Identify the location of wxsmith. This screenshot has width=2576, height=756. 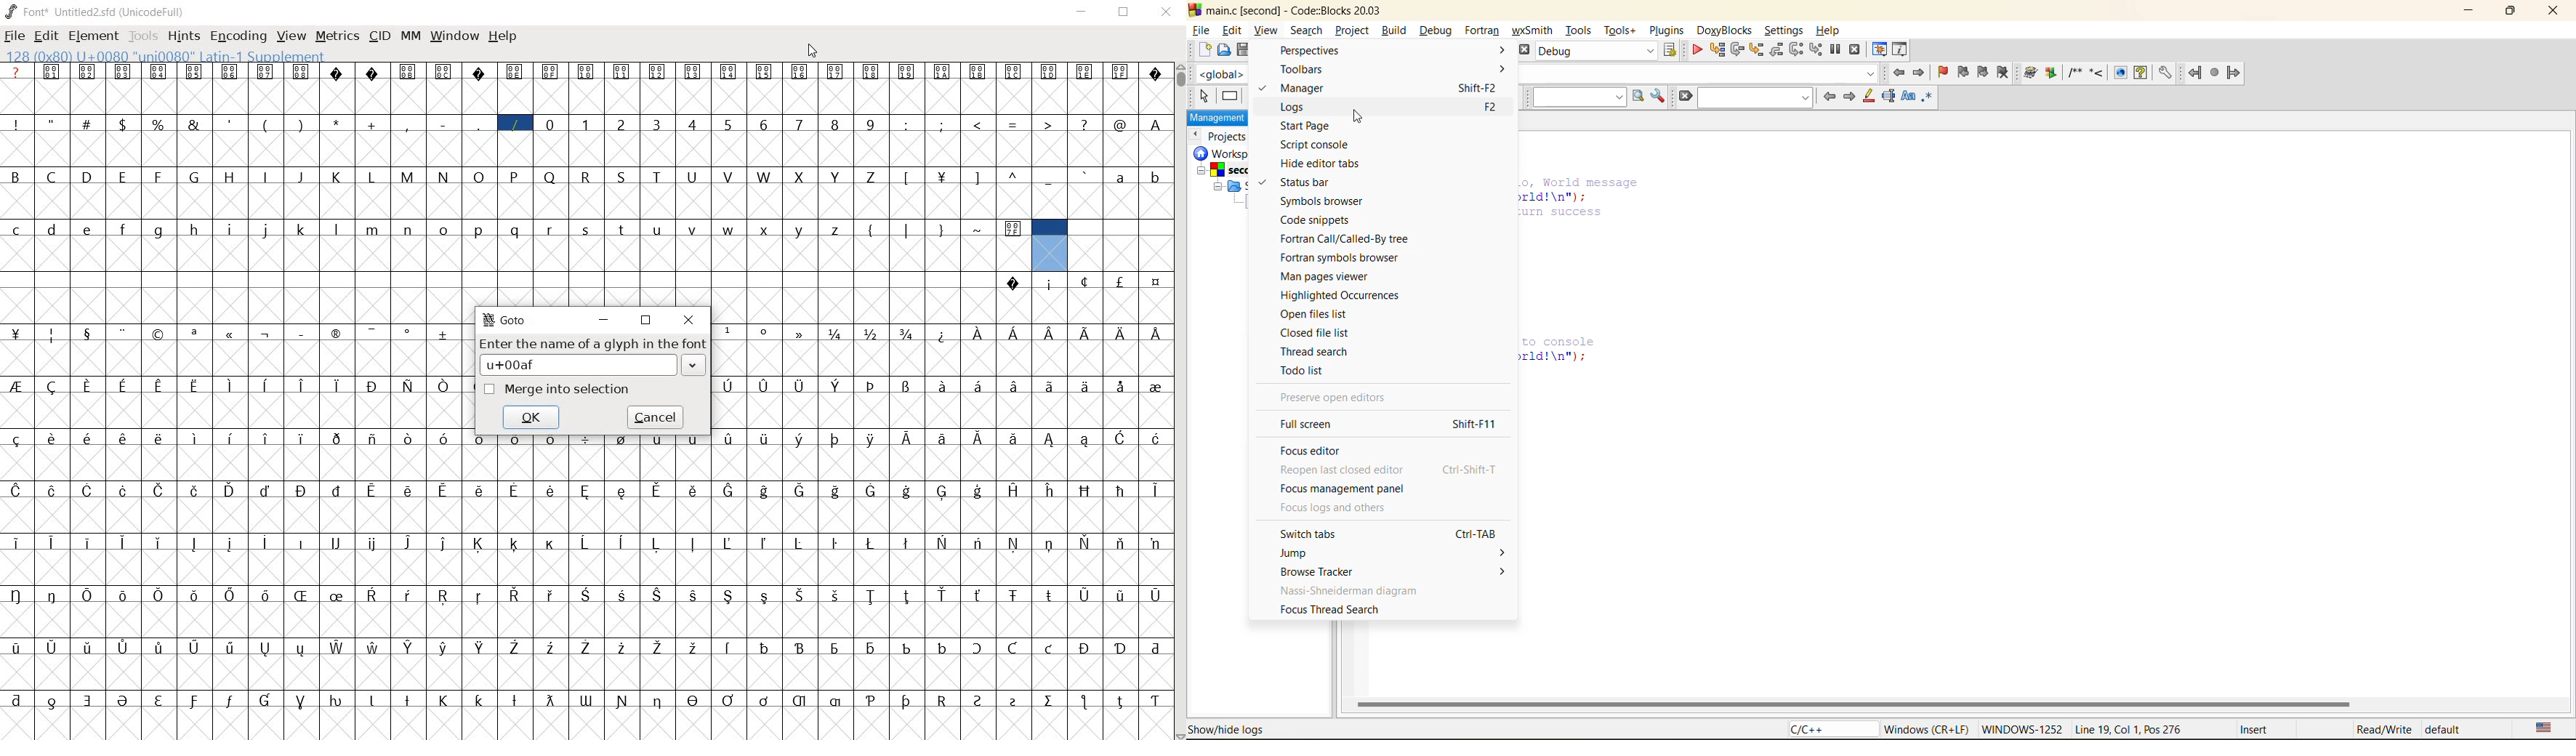
(1533, 30).